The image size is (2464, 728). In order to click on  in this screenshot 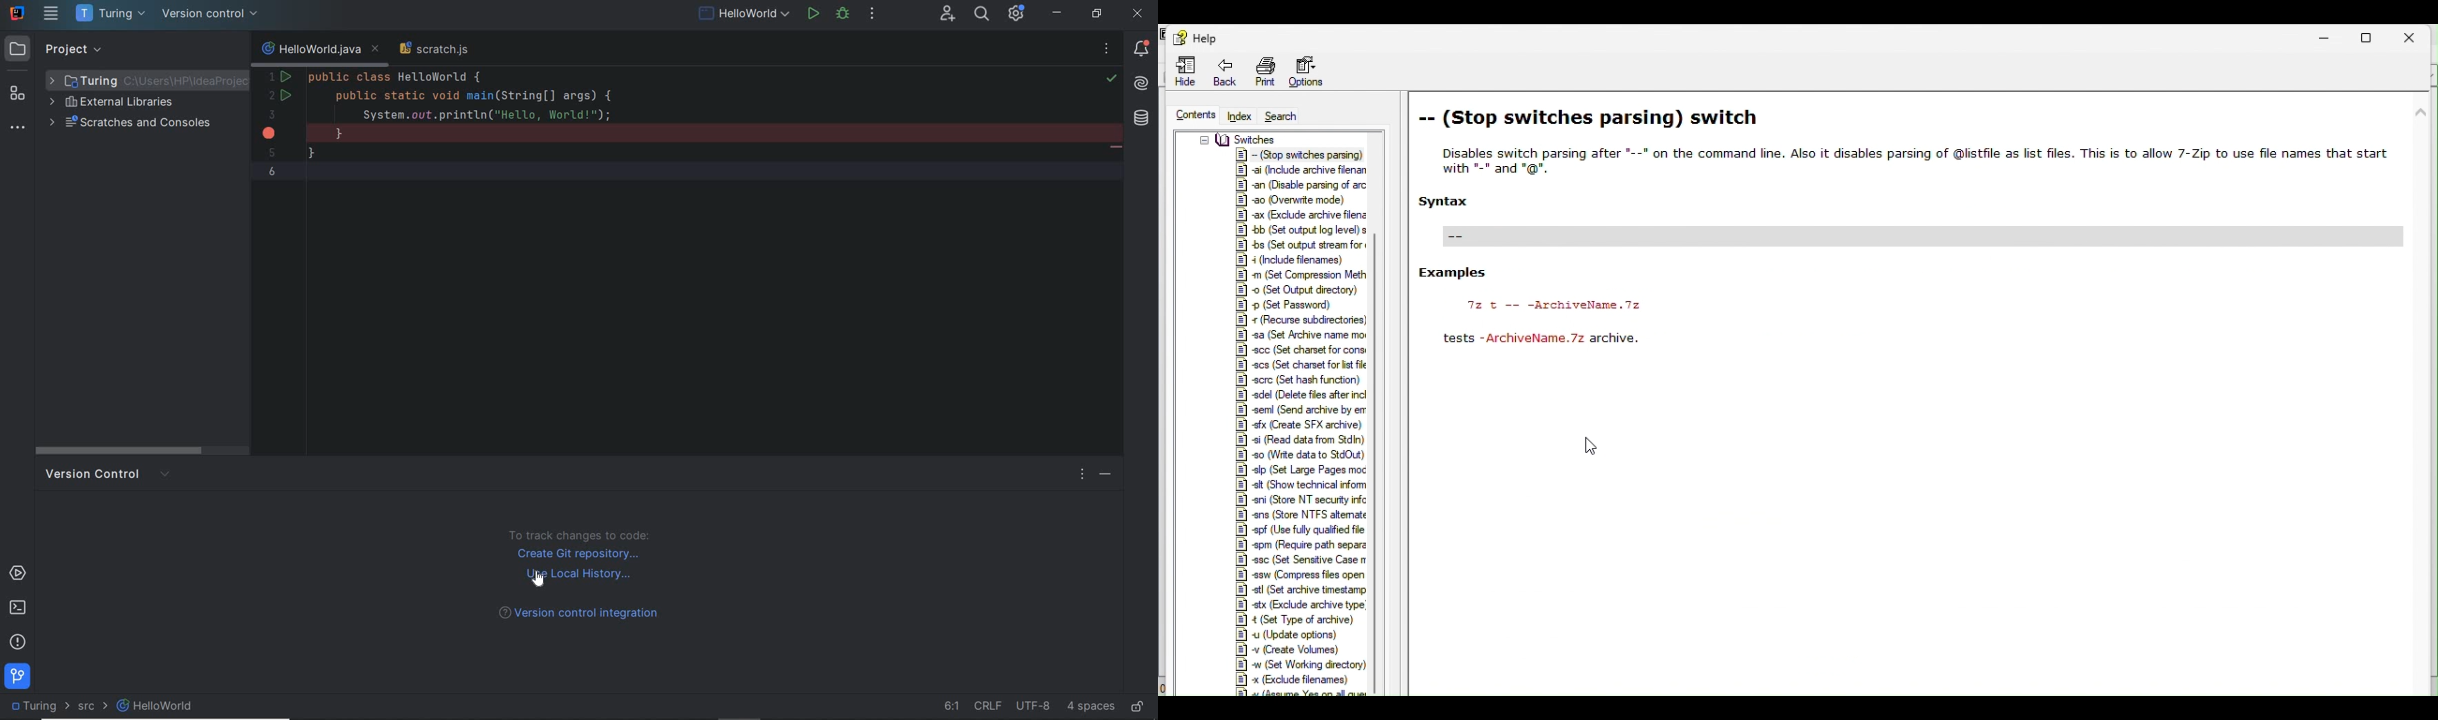, I will do `click(1304, 499)`.